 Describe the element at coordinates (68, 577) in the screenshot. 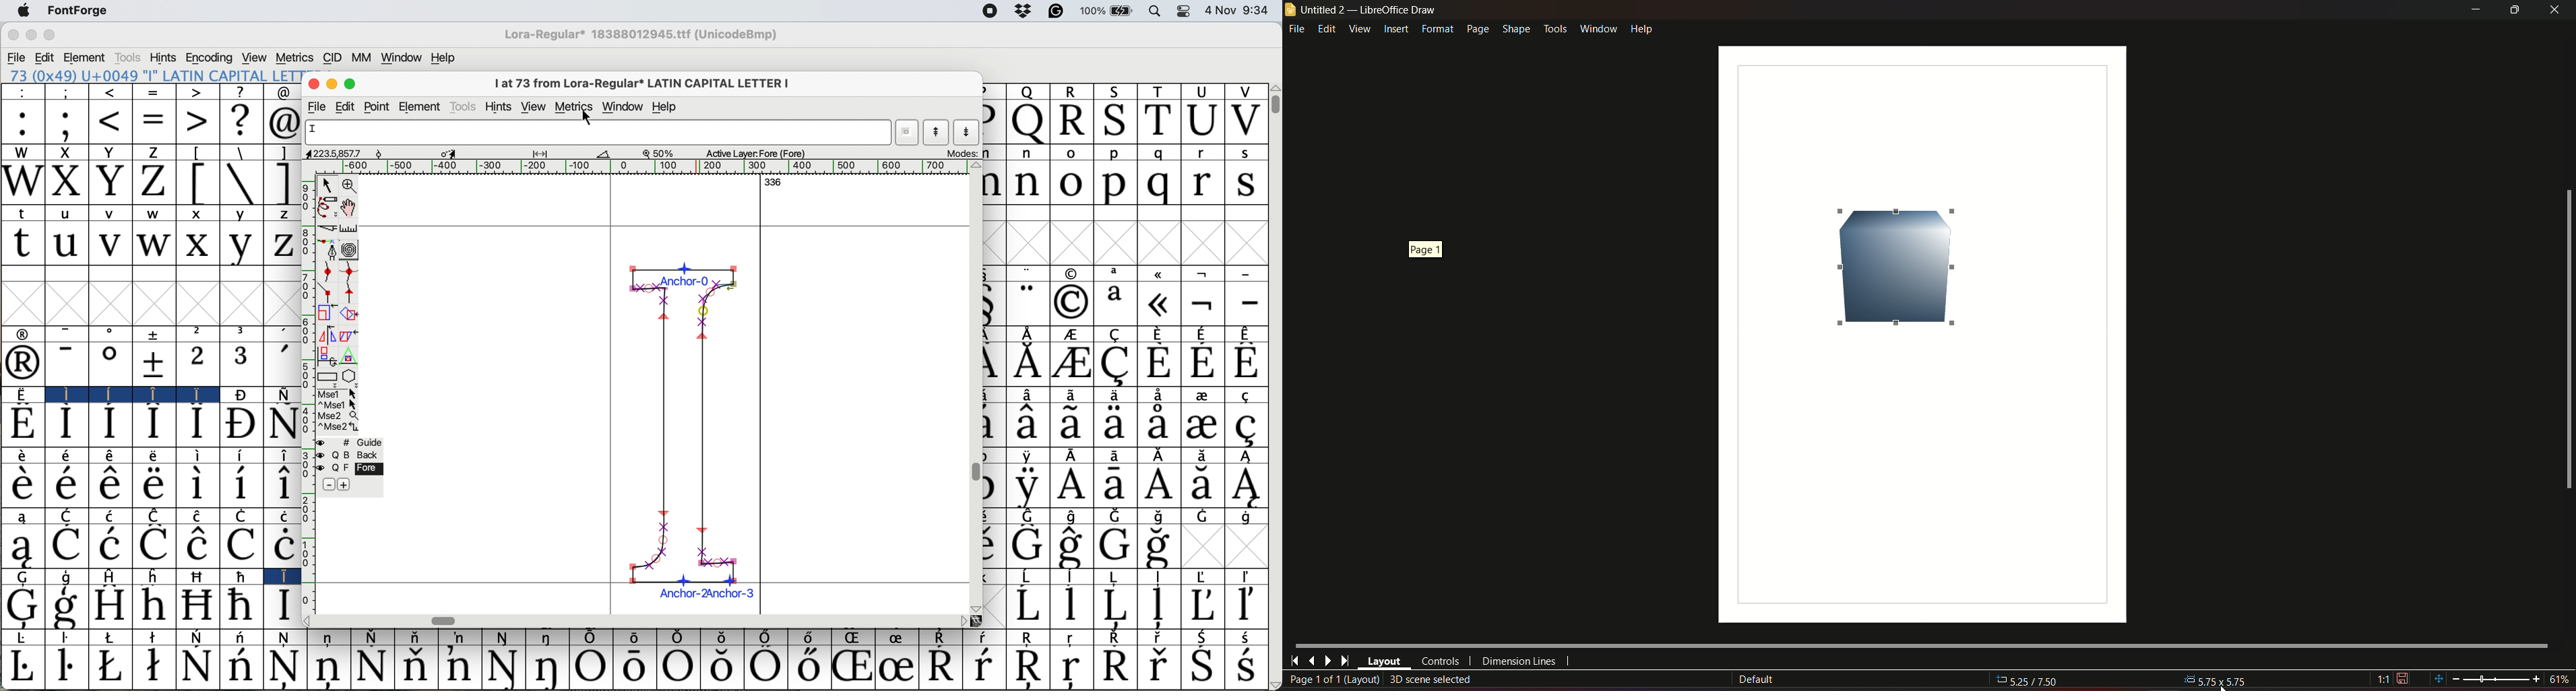

I see `g` at that location.